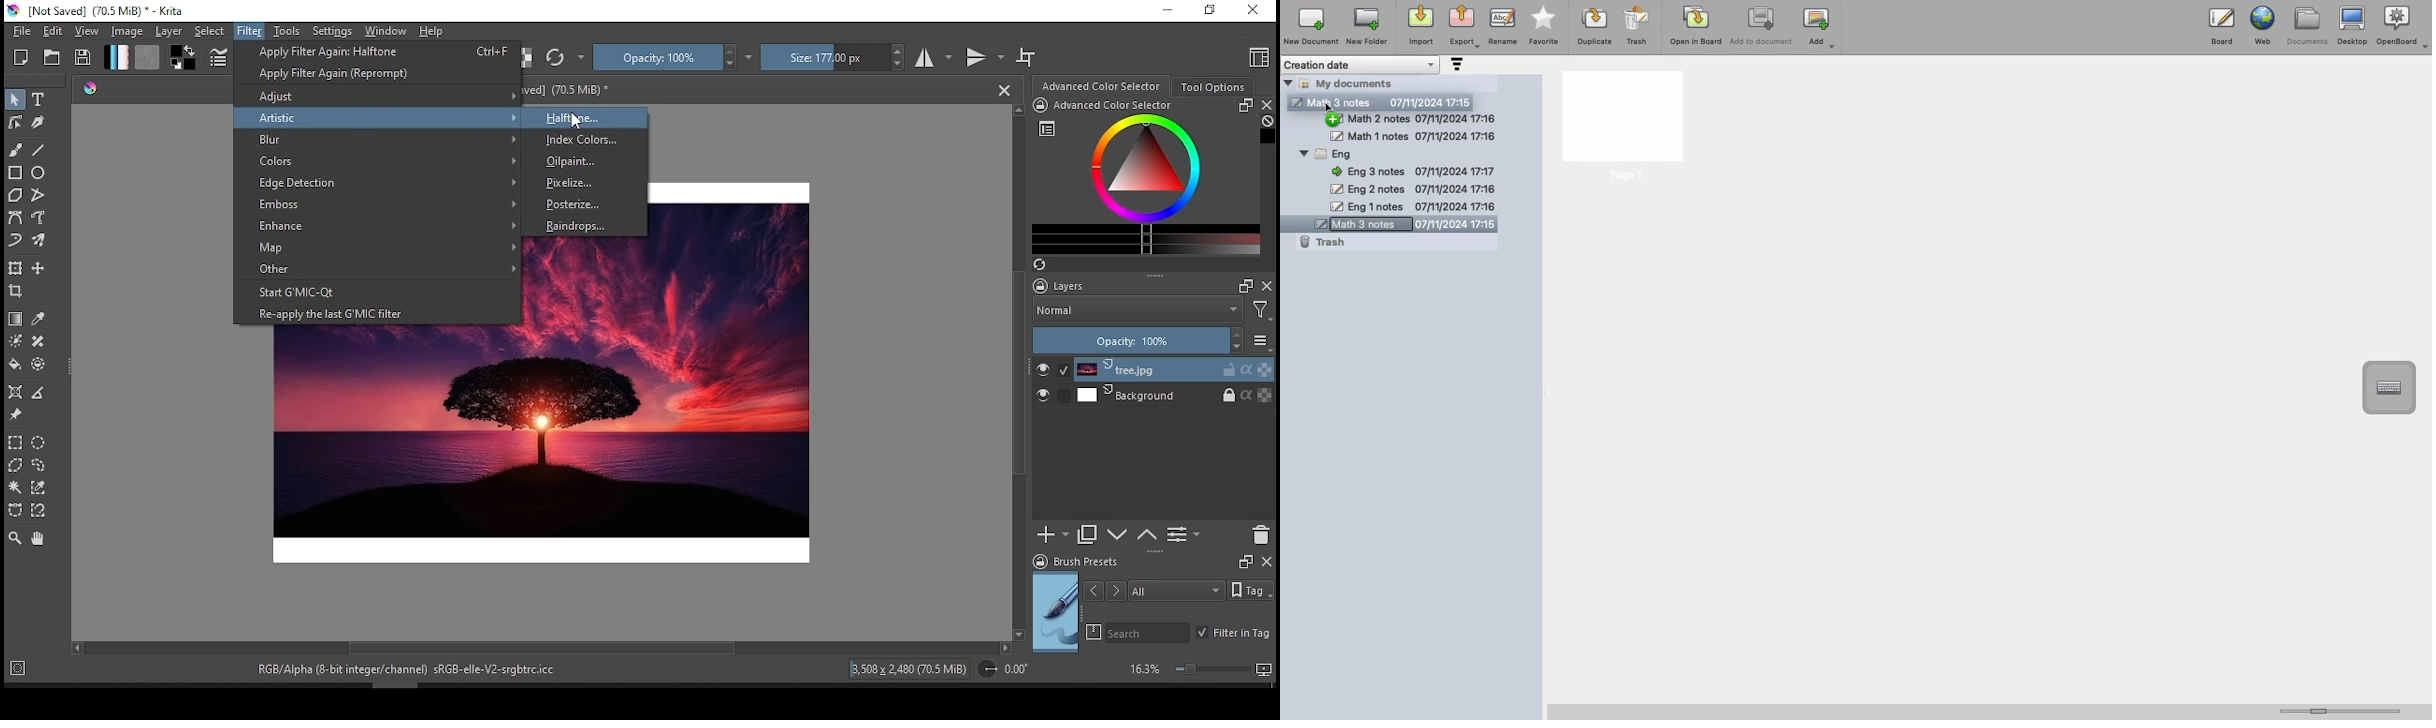 This screenshot has height=728, width=2436. I want to click on close docker, so click(1265, 562).